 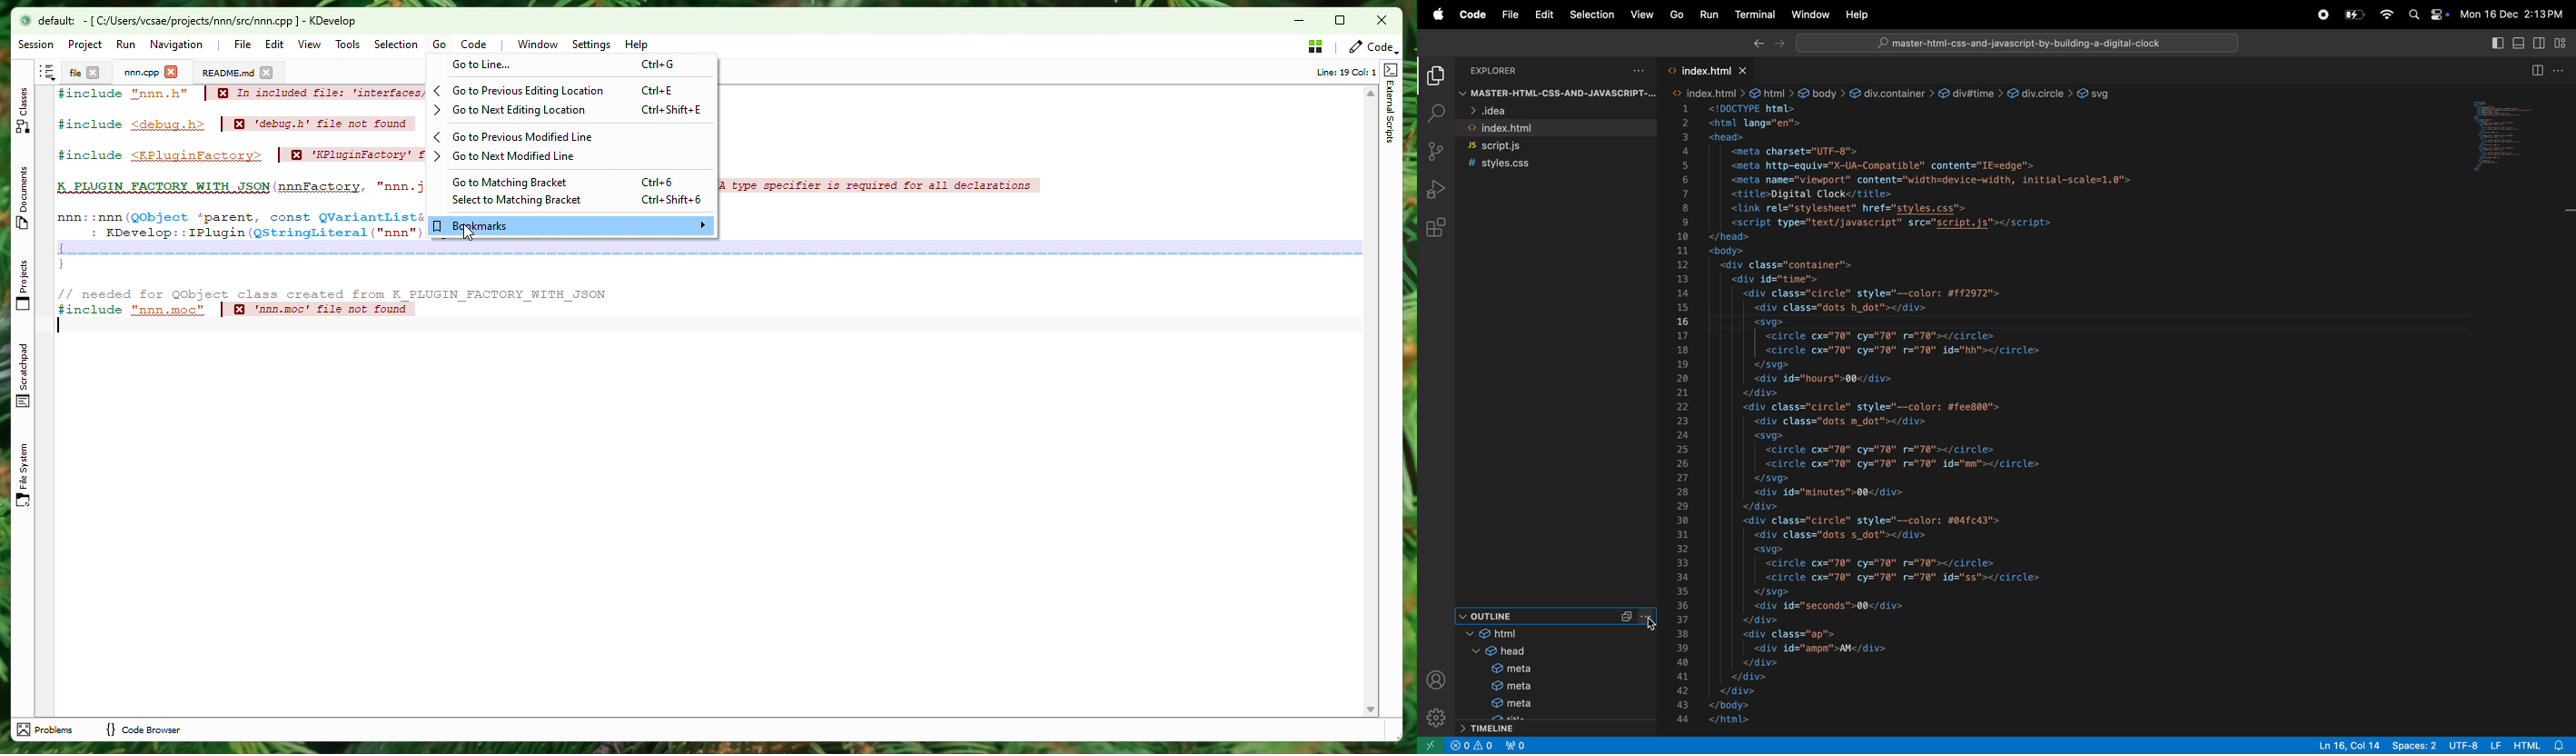 I want to click on Edit, so click(x=1545, y=15).